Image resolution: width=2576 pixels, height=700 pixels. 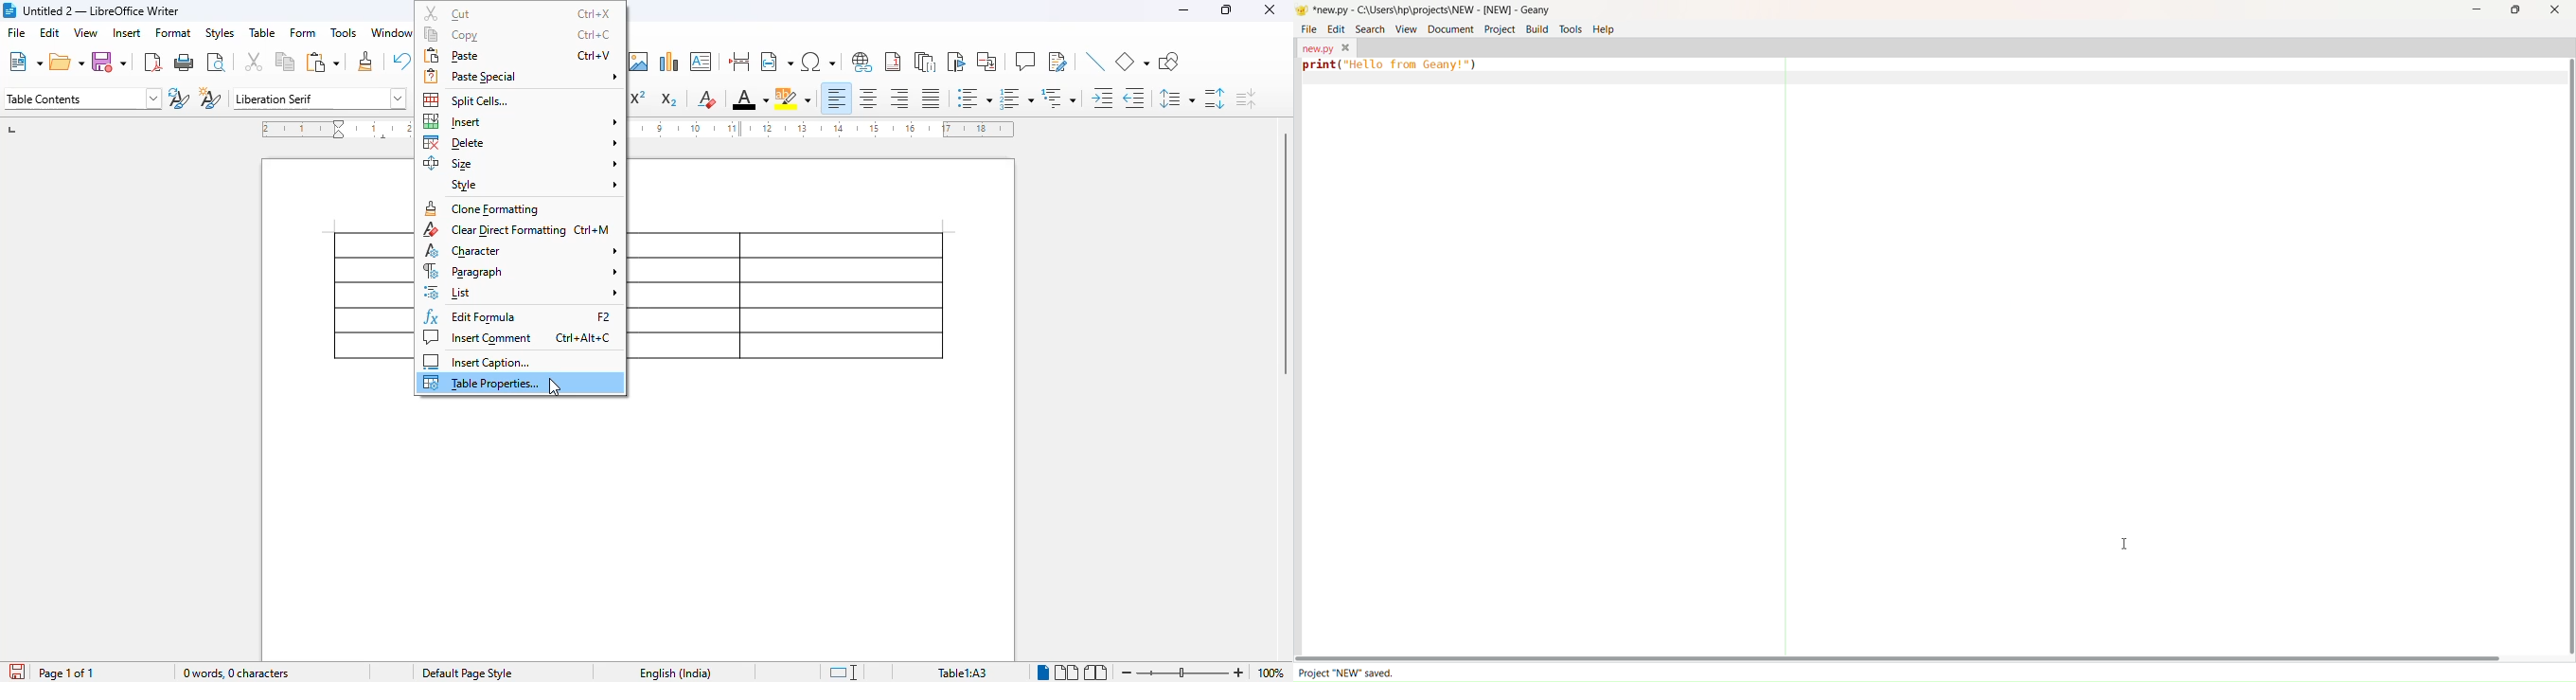 What do you see at coordinates (186, 63) in the screenshot?
I see `print` at bounding box center [186, 63].